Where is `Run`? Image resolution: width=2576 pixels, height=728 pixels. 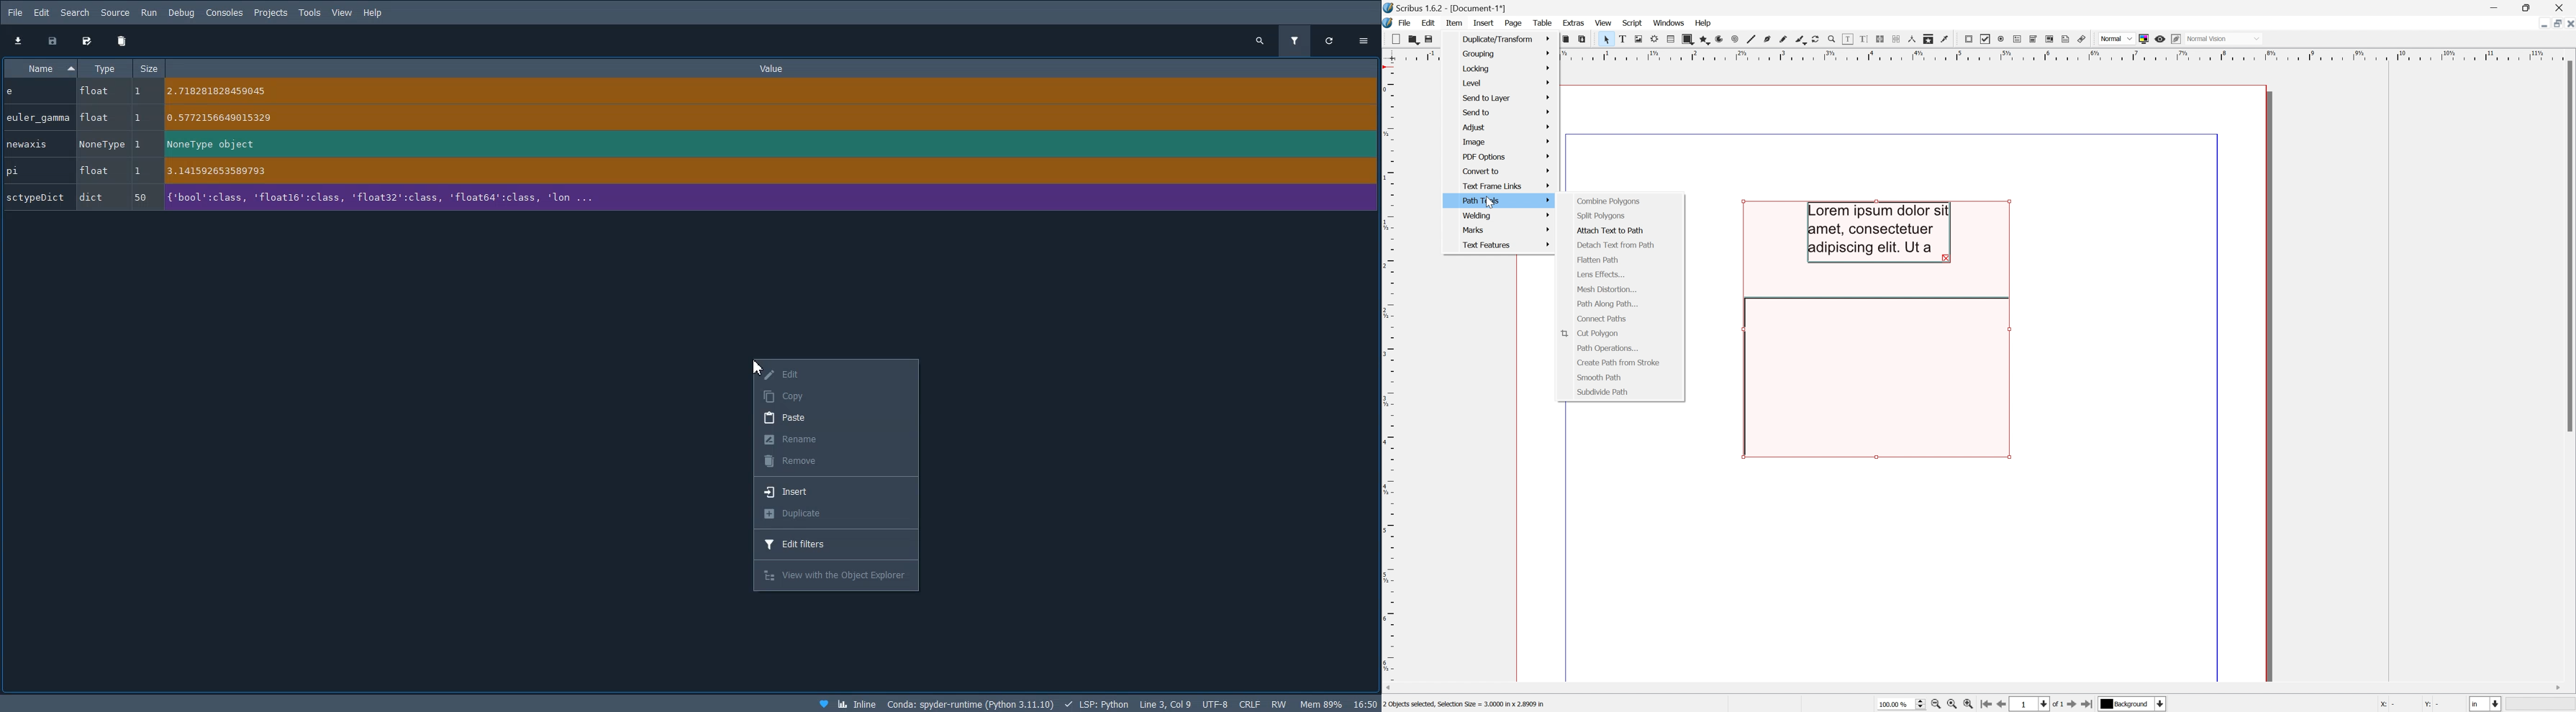 Run is located at coordinates (149, 12).